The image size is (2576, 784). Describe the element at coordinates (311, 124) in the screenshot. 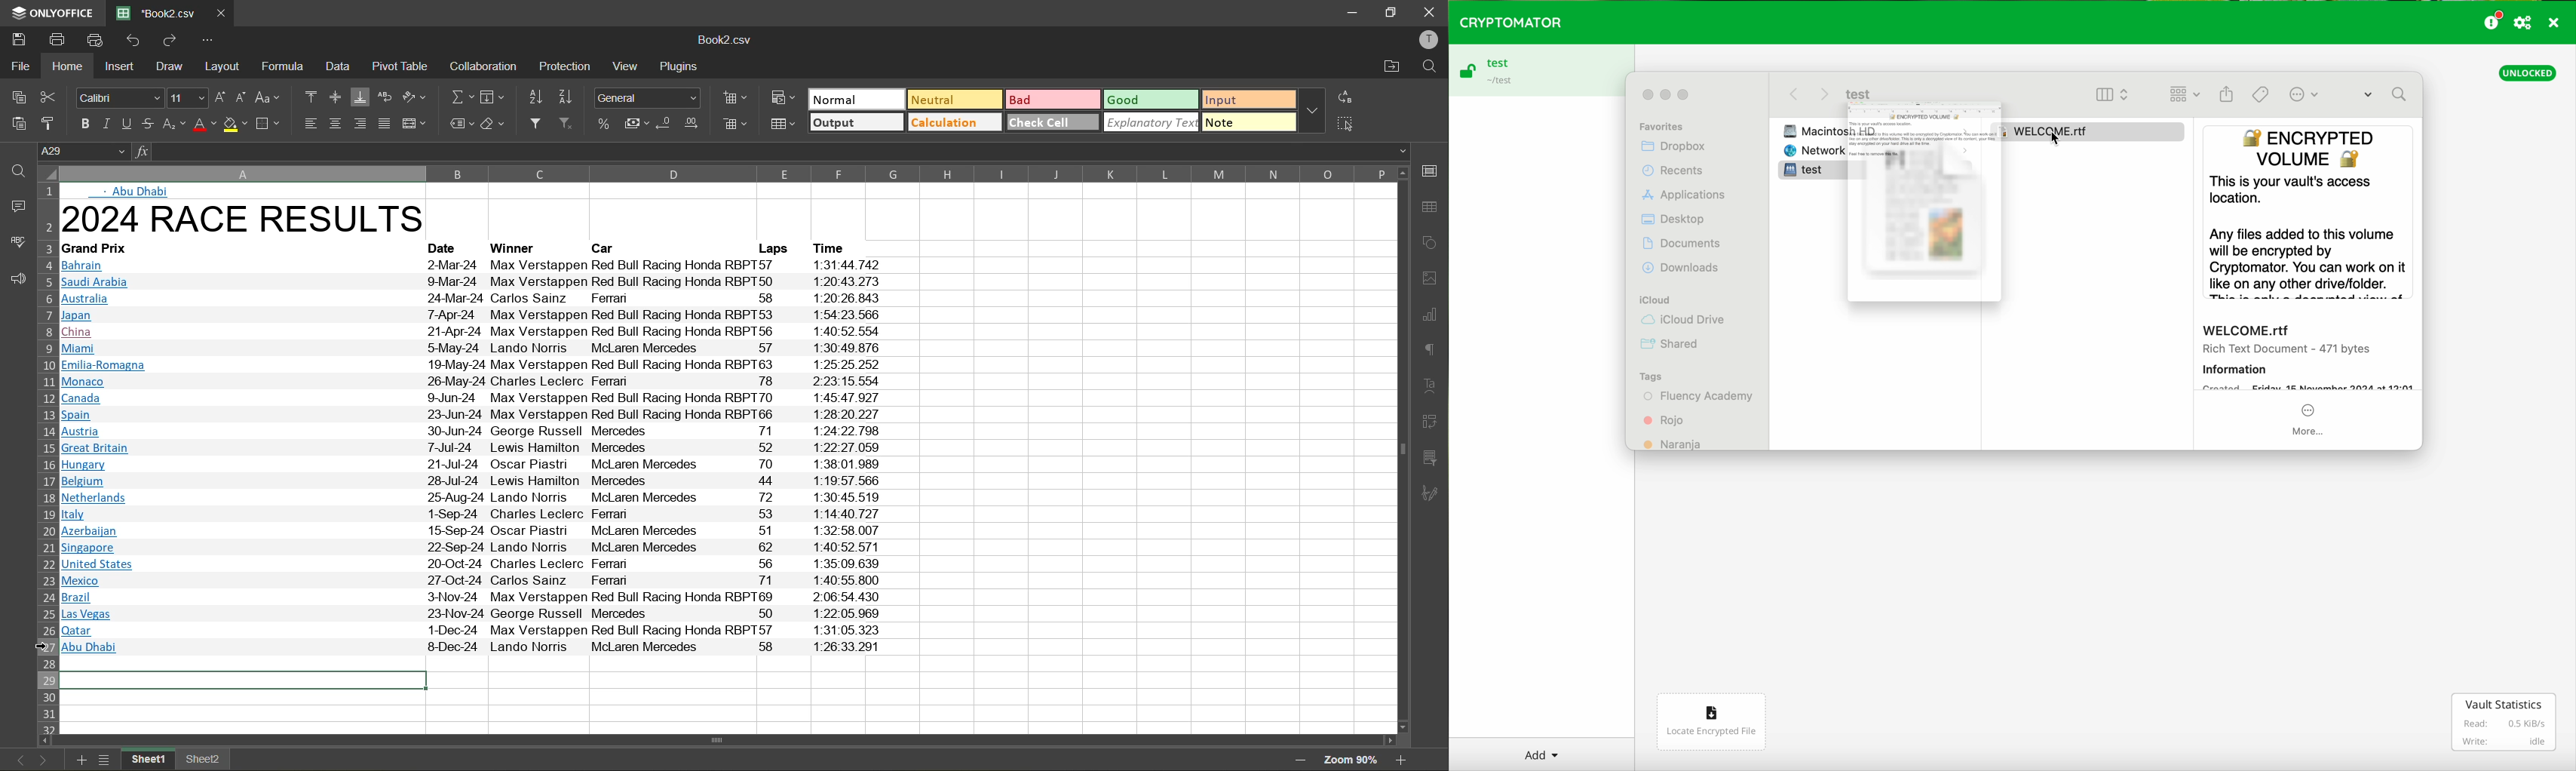

I see `align left` at that location.